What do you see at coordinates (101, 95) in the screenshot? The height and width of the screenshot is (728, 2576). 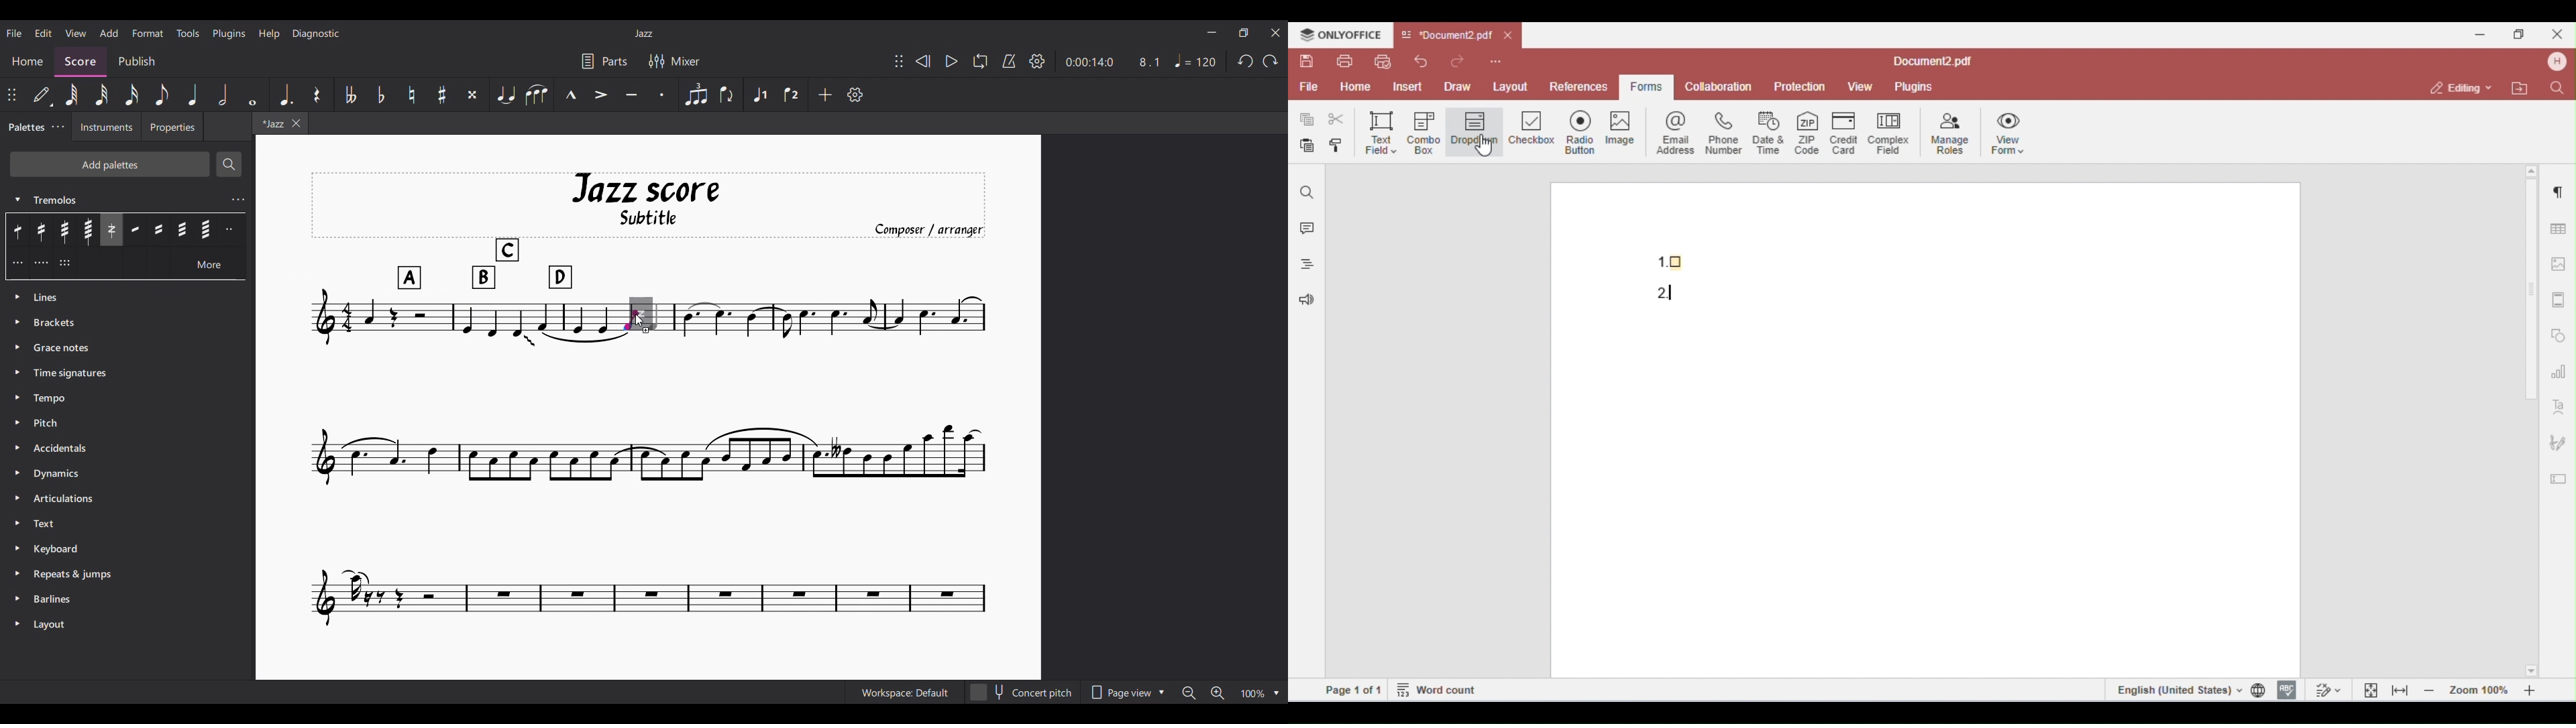 I see `32nd note` at bounding box center [101, 95].